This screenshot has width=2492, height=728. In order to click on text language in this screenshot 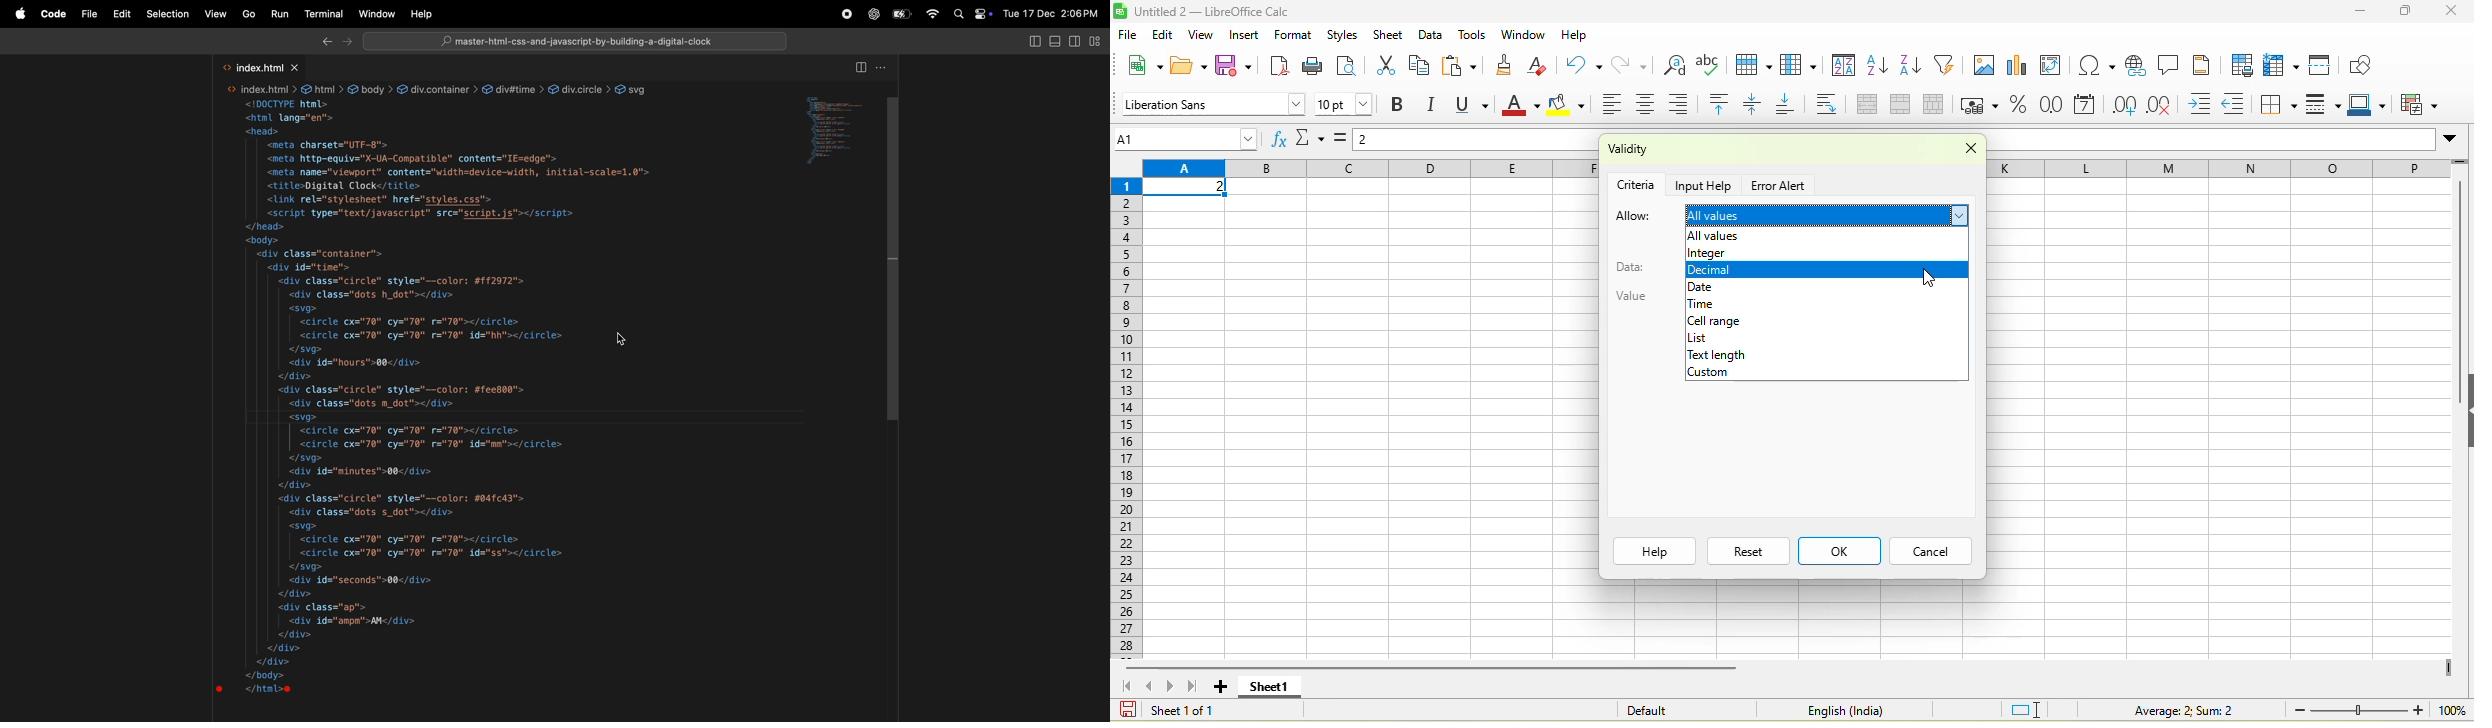, I will do `click(1841, 710)`.